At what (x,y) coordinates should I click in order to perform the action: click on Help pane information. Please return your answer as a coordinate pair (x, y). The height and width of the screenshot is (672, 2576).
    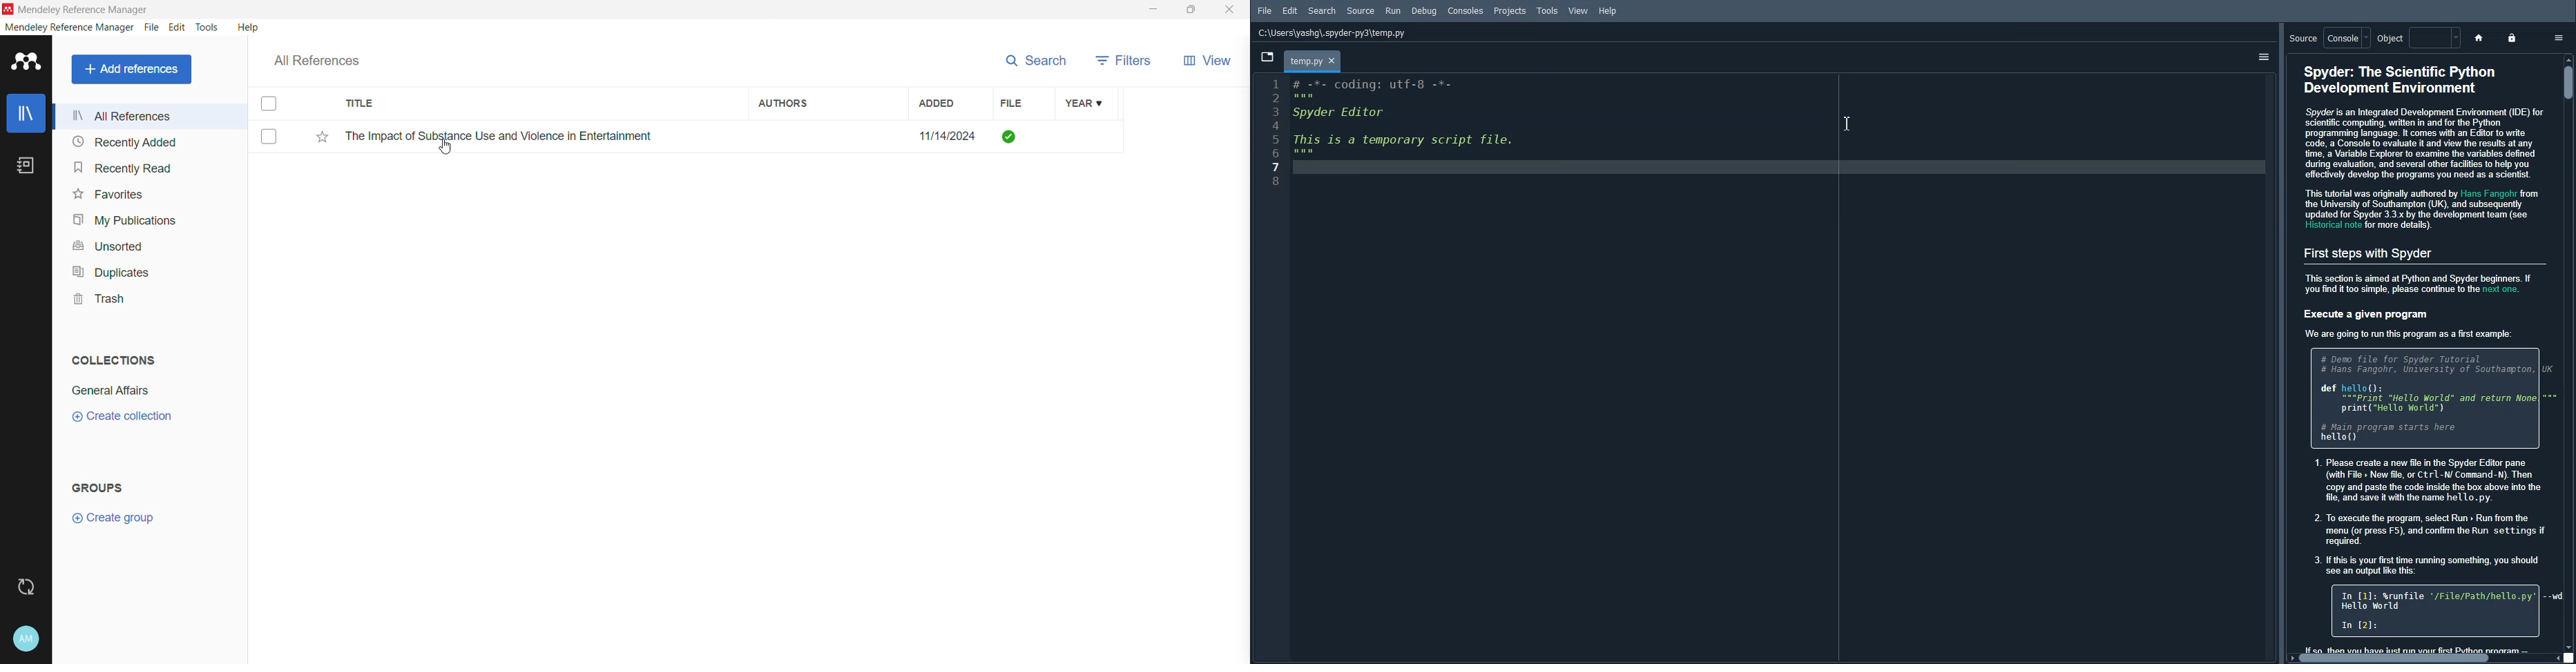
    Looking at the image, I should click on (2424, 355).